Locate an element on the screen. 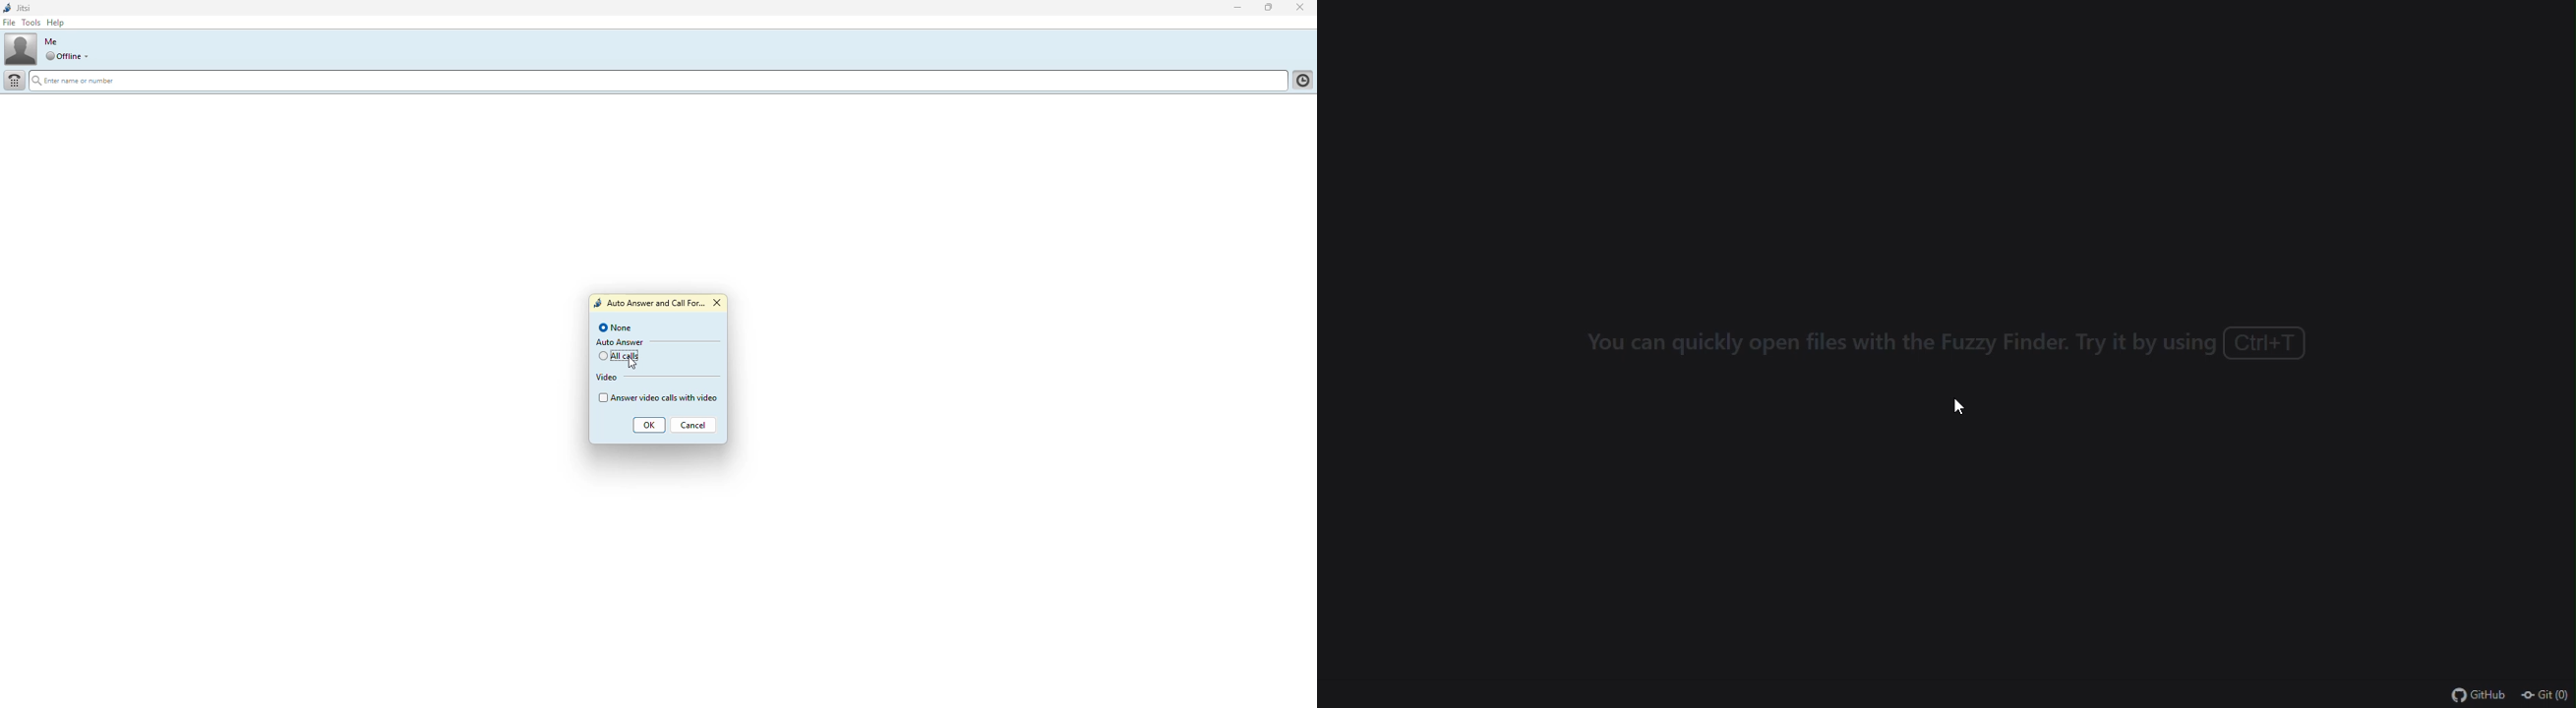 This screenshot has height=728, width=2576. contact list is located at coordinates (1301, 82).